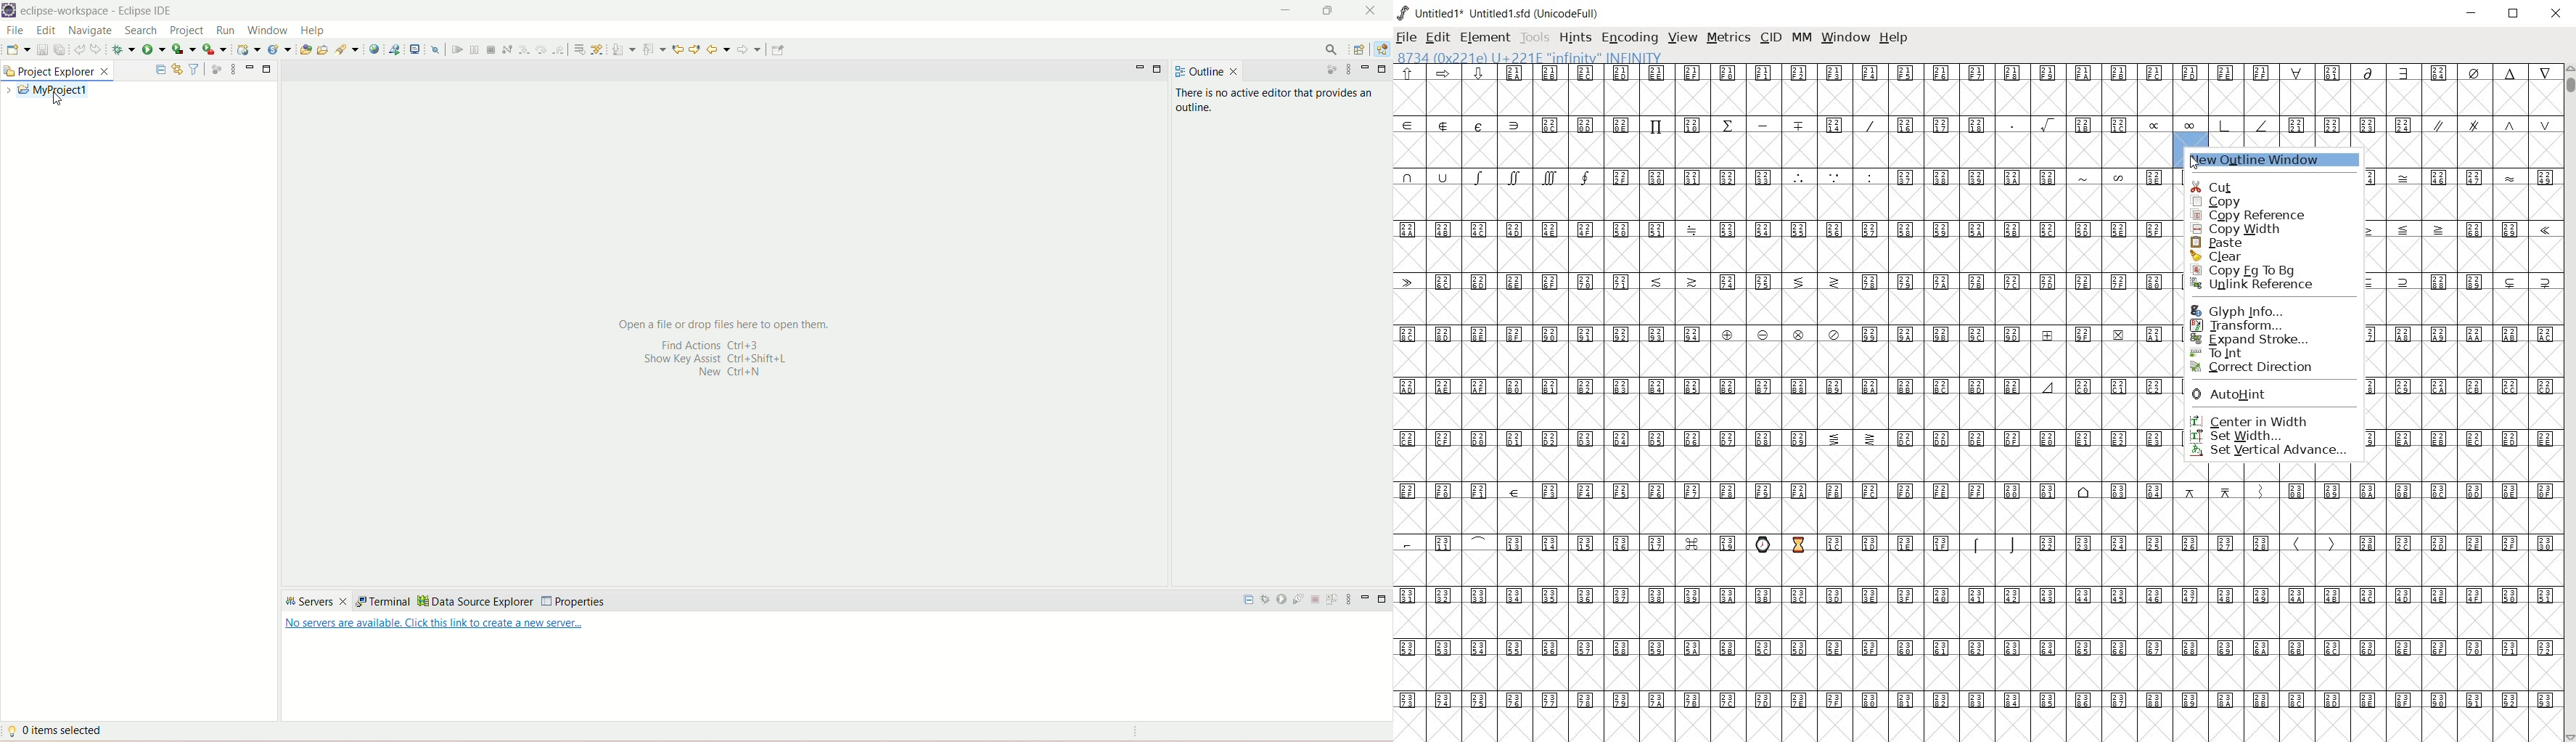  Describe the element at coordinates (1383, 49) in the screenshot. I see `java EE` at that location.